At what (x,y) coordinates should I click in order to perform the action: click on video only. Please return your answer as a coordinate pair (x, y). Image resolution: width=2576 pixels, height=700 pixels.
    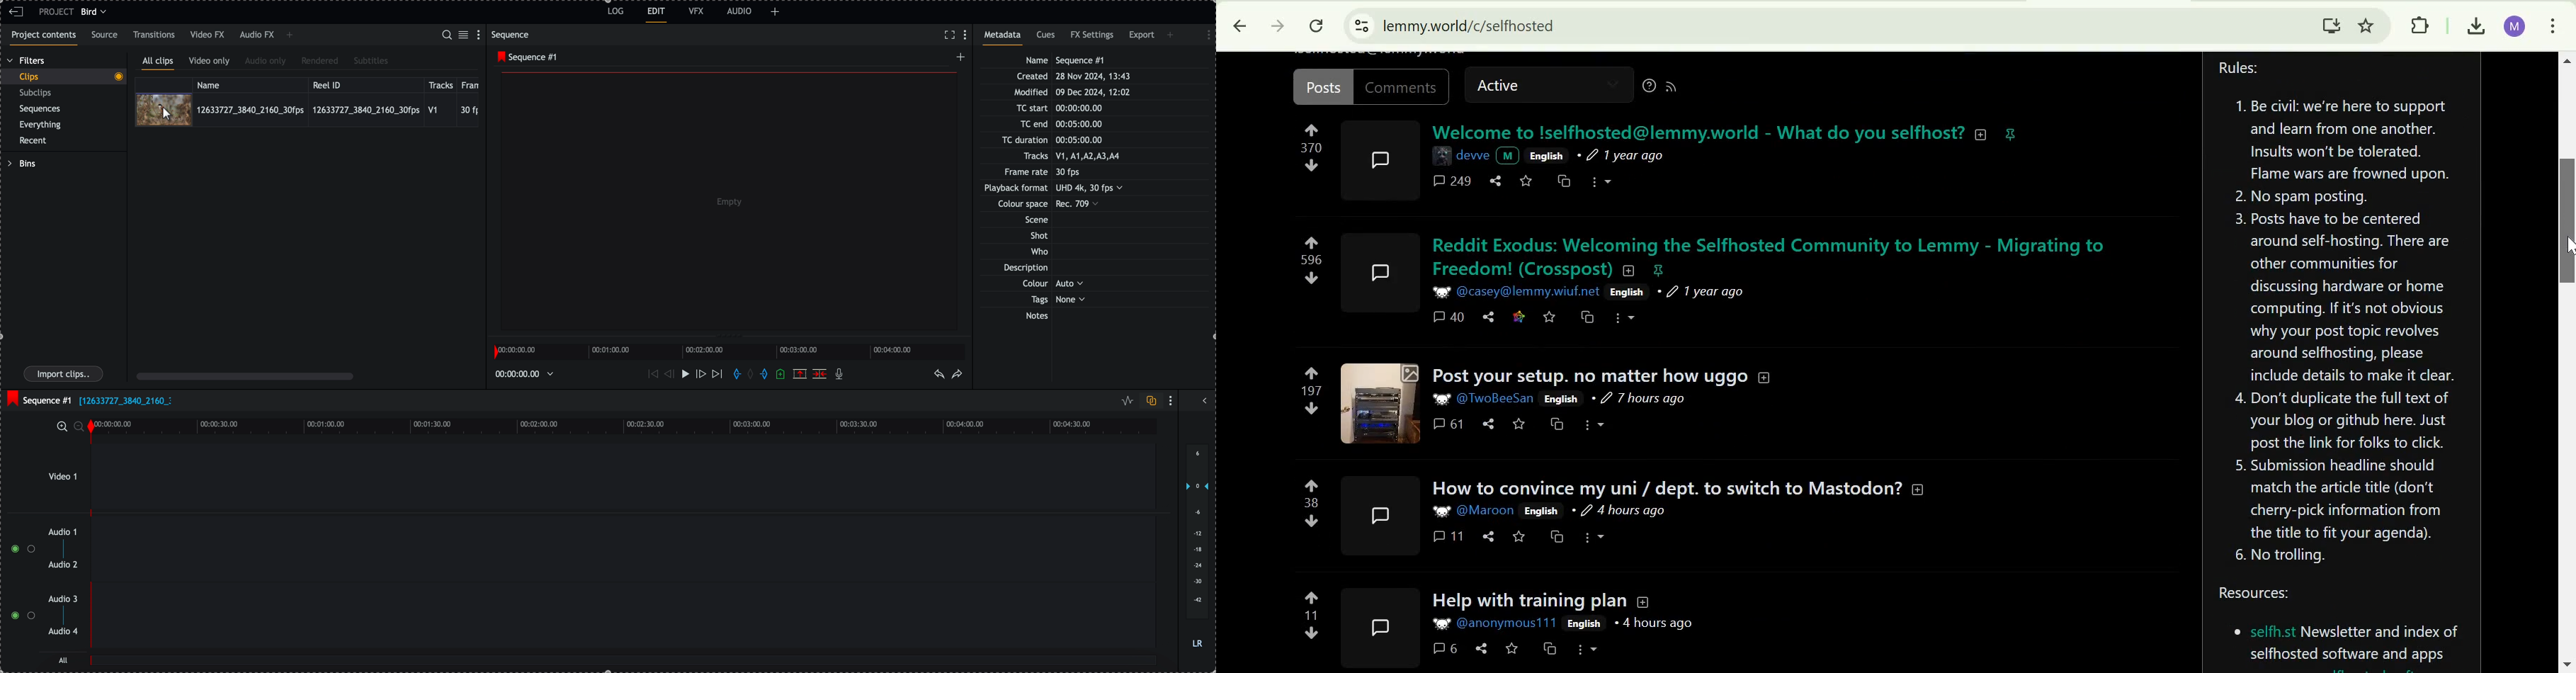
    Looking at the image, I should click on (212, 62).